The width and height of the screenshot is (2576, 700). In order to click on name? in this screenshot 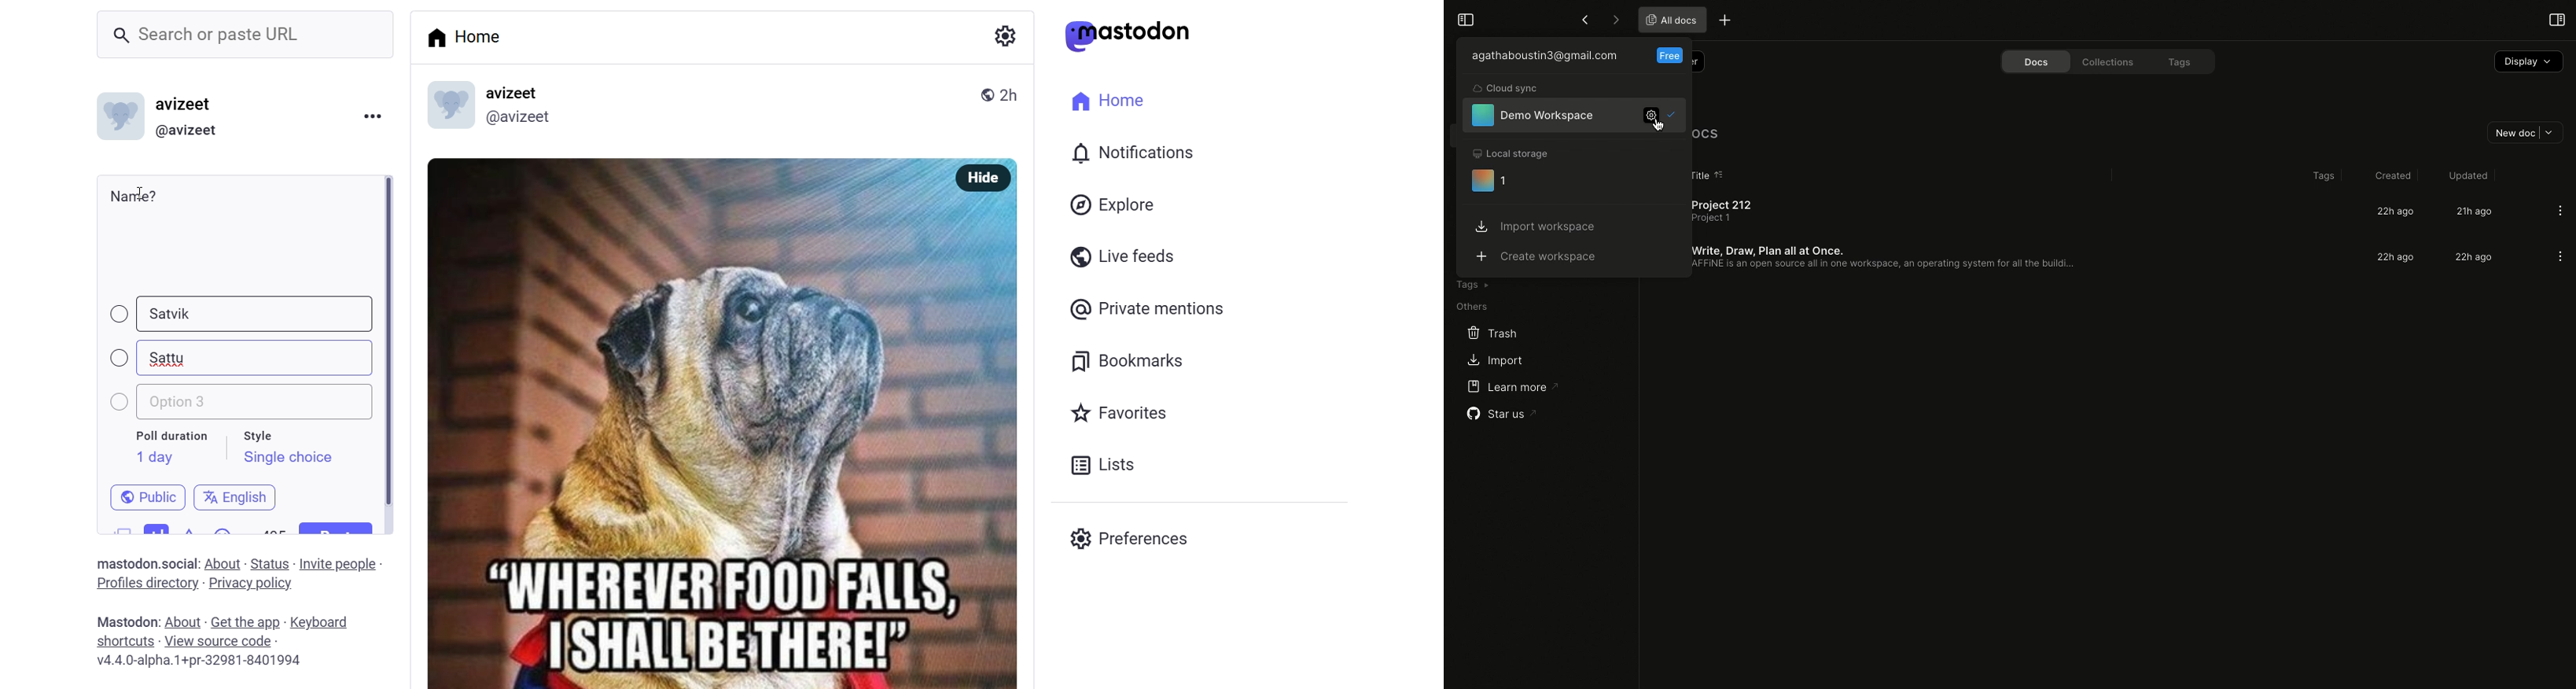, I will do `click(134, 195)`.